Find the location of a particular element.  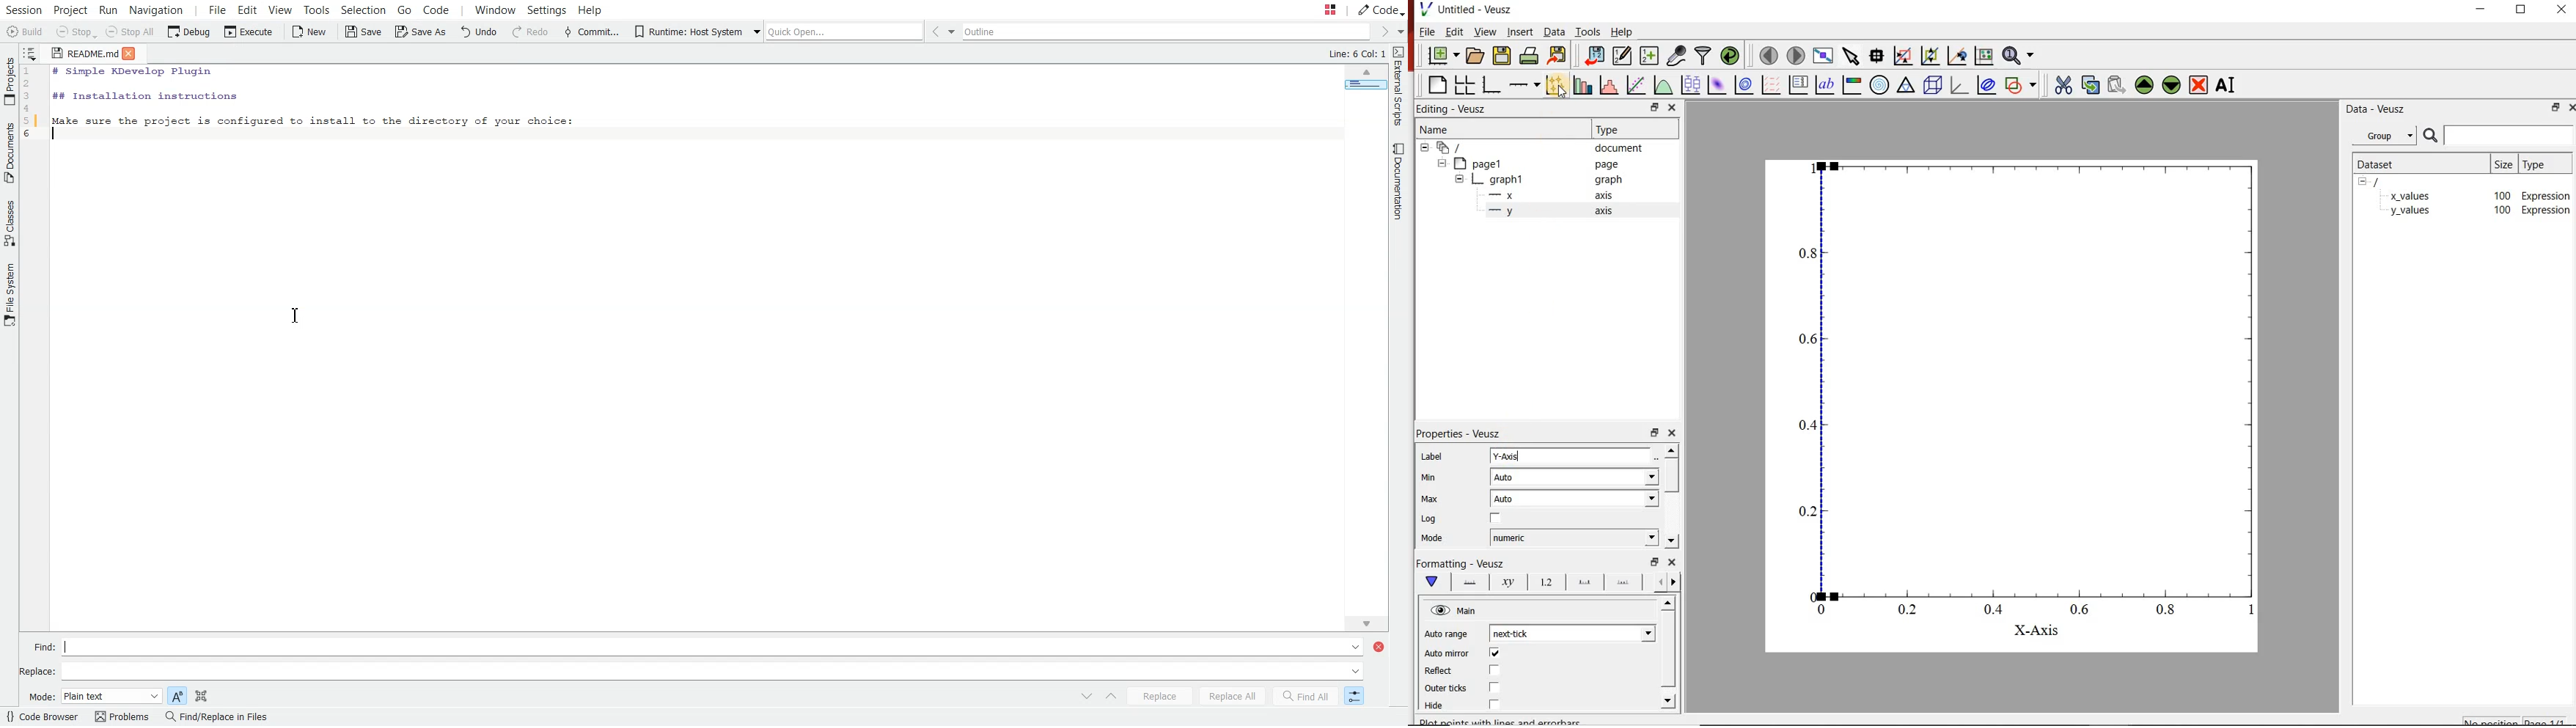

Stop is located at coordinates (76, 33).